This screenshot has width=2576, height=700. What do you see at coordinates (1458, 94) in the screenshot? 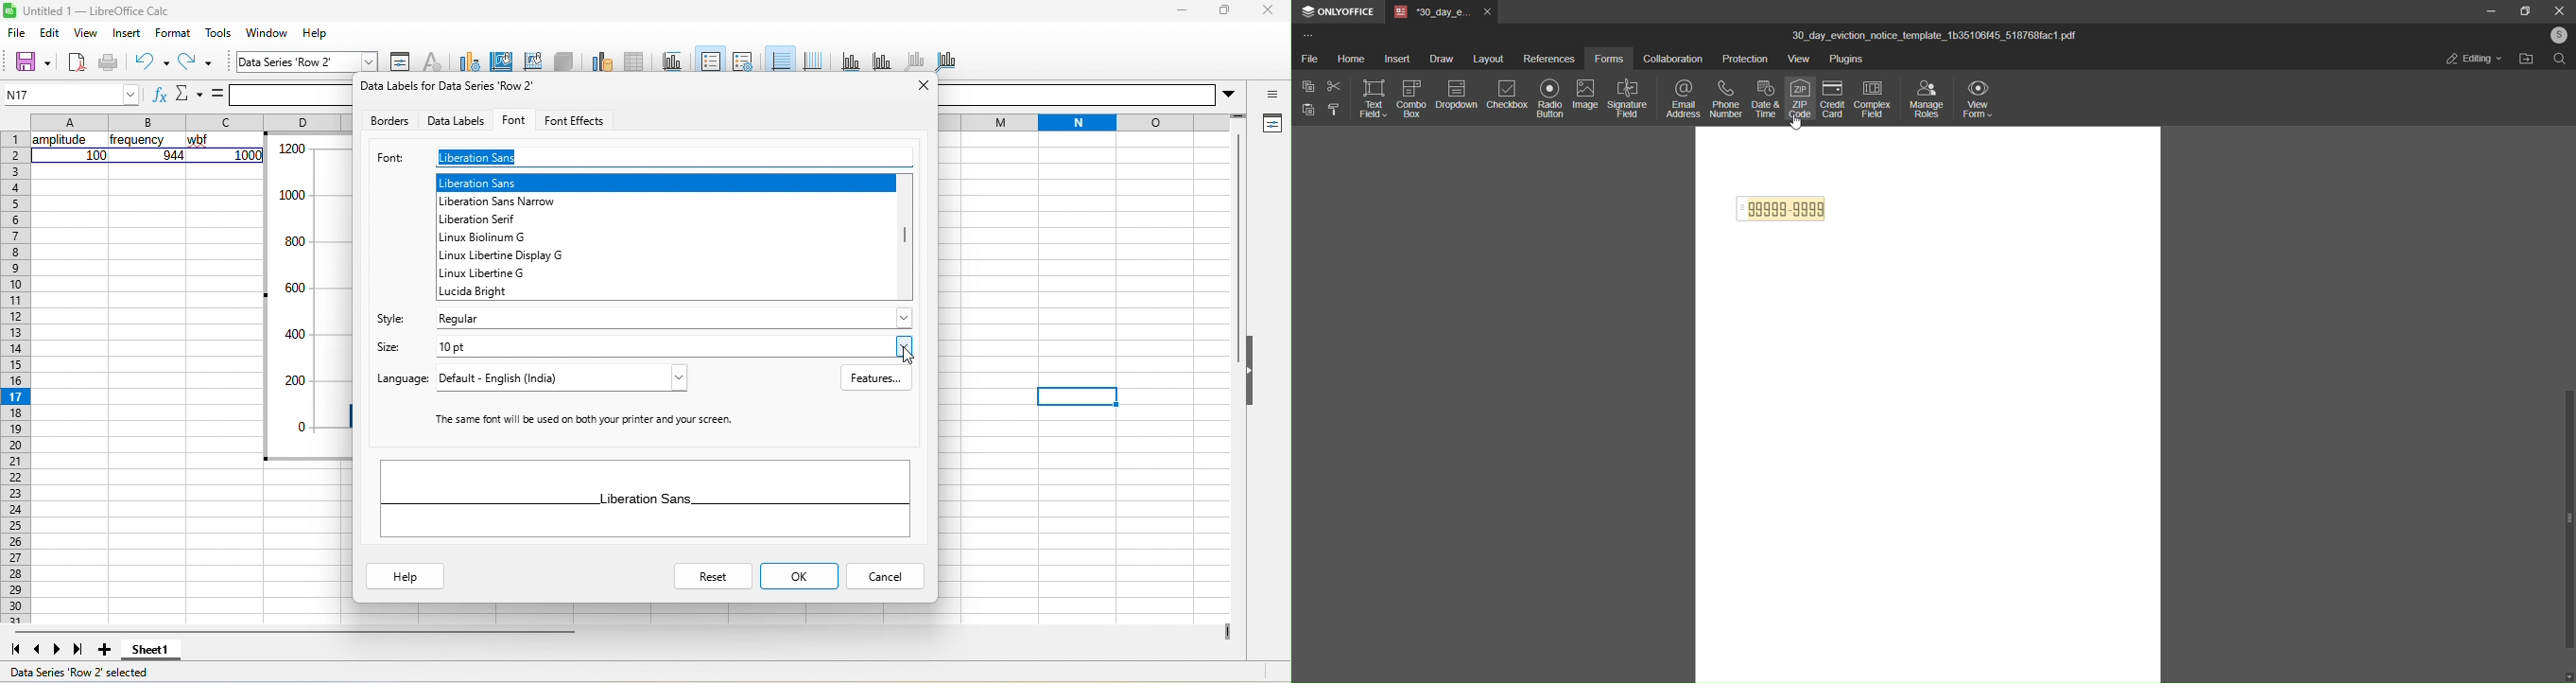
I see `dropdown` at bounding box center [1458, 94].